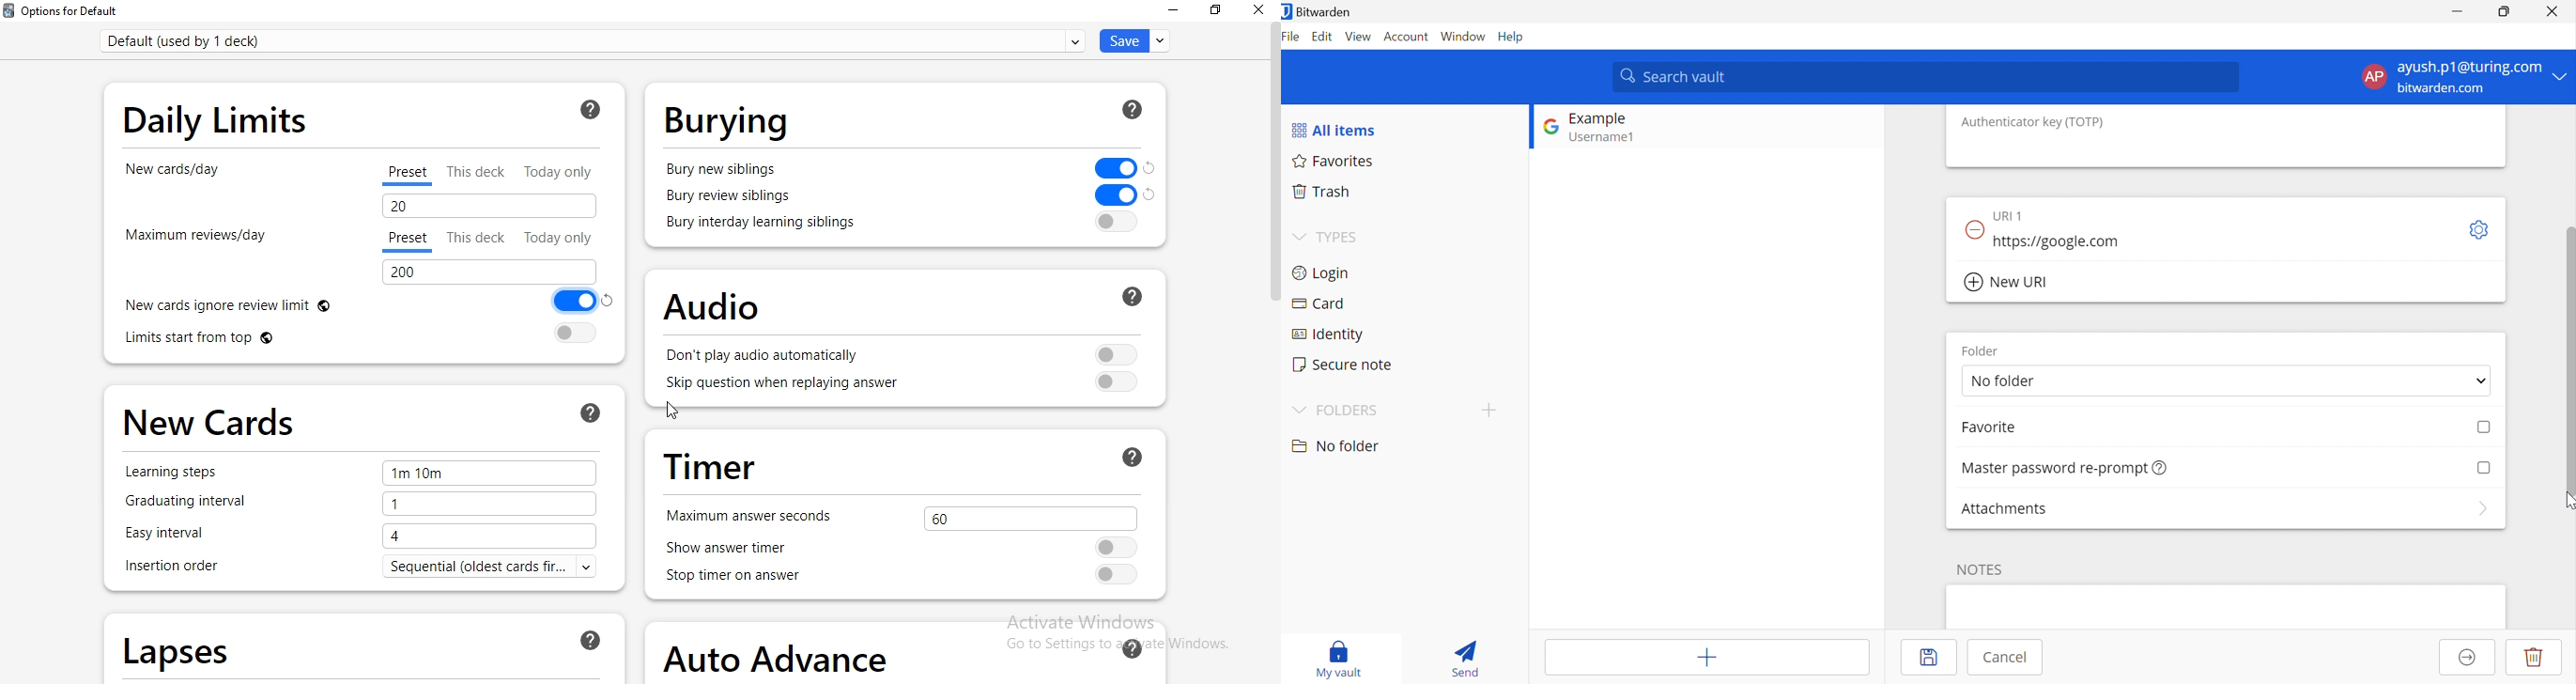 The image size is (2576, 700). Describe the element at coordinates (2005, 658) in the screenshot. I see `Cancel` at that location.